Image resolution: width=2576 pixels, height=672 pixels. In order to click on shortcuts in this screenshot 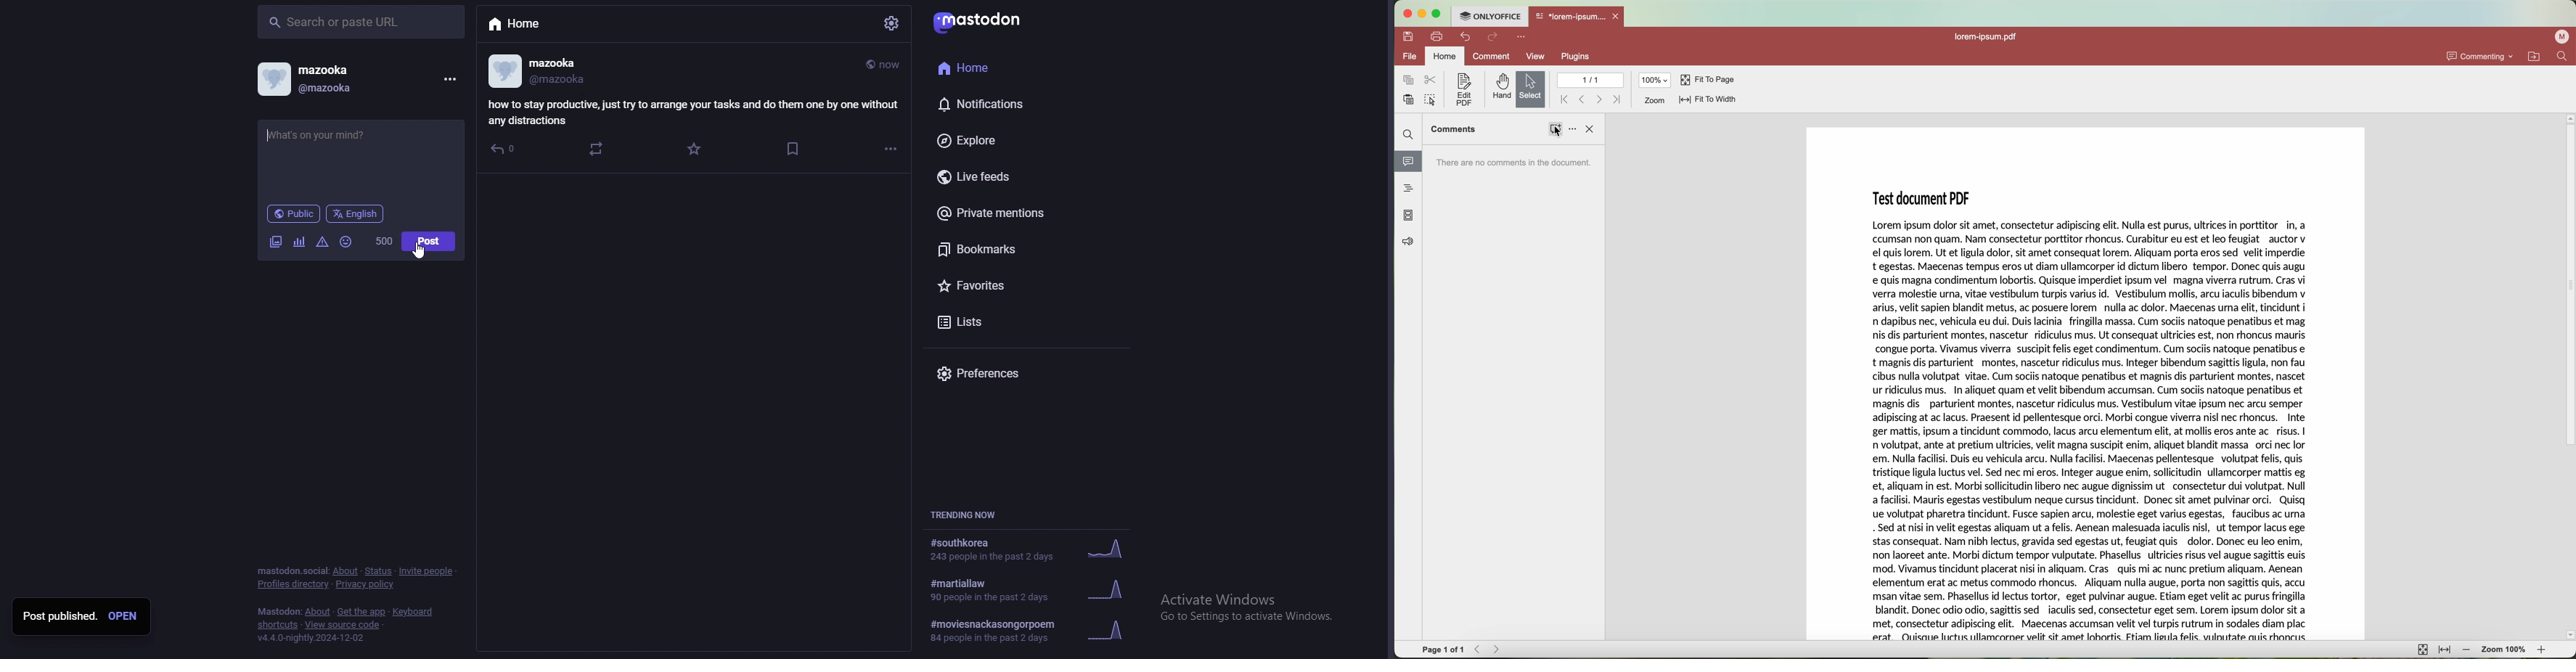, I will do `click(275, 626)`.